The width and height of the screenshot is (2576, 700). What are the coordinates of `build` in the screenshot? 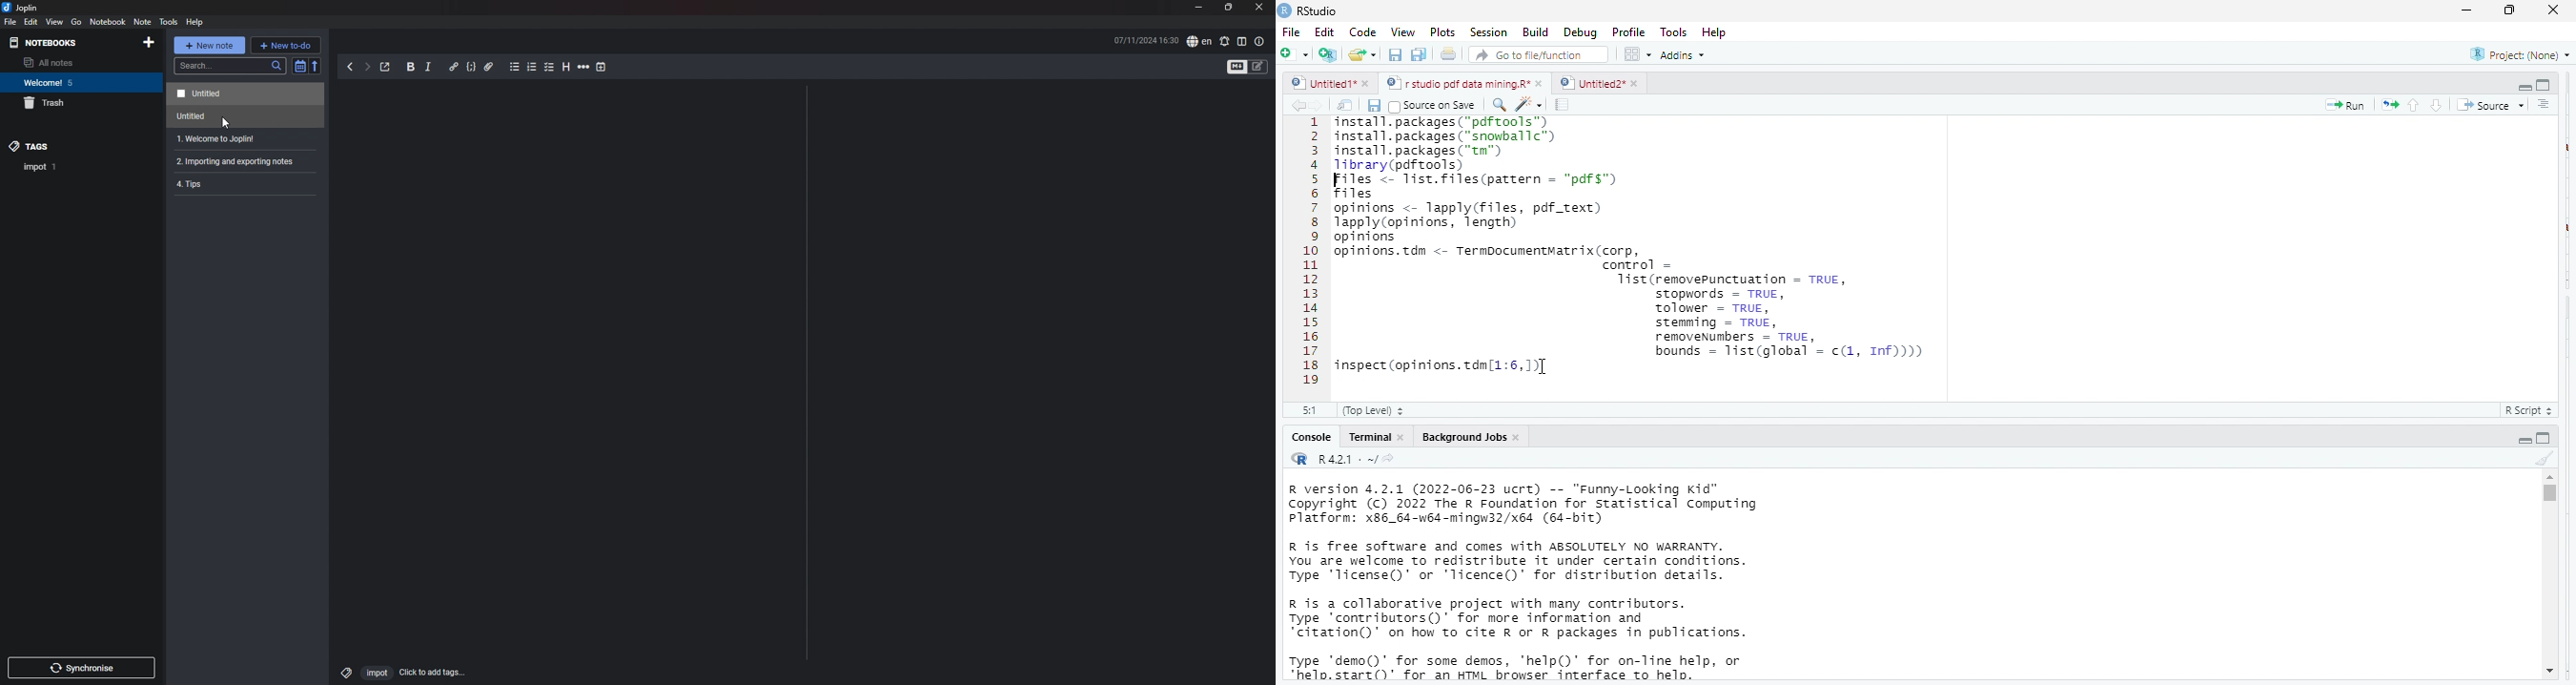 It's located at (1536, 31).